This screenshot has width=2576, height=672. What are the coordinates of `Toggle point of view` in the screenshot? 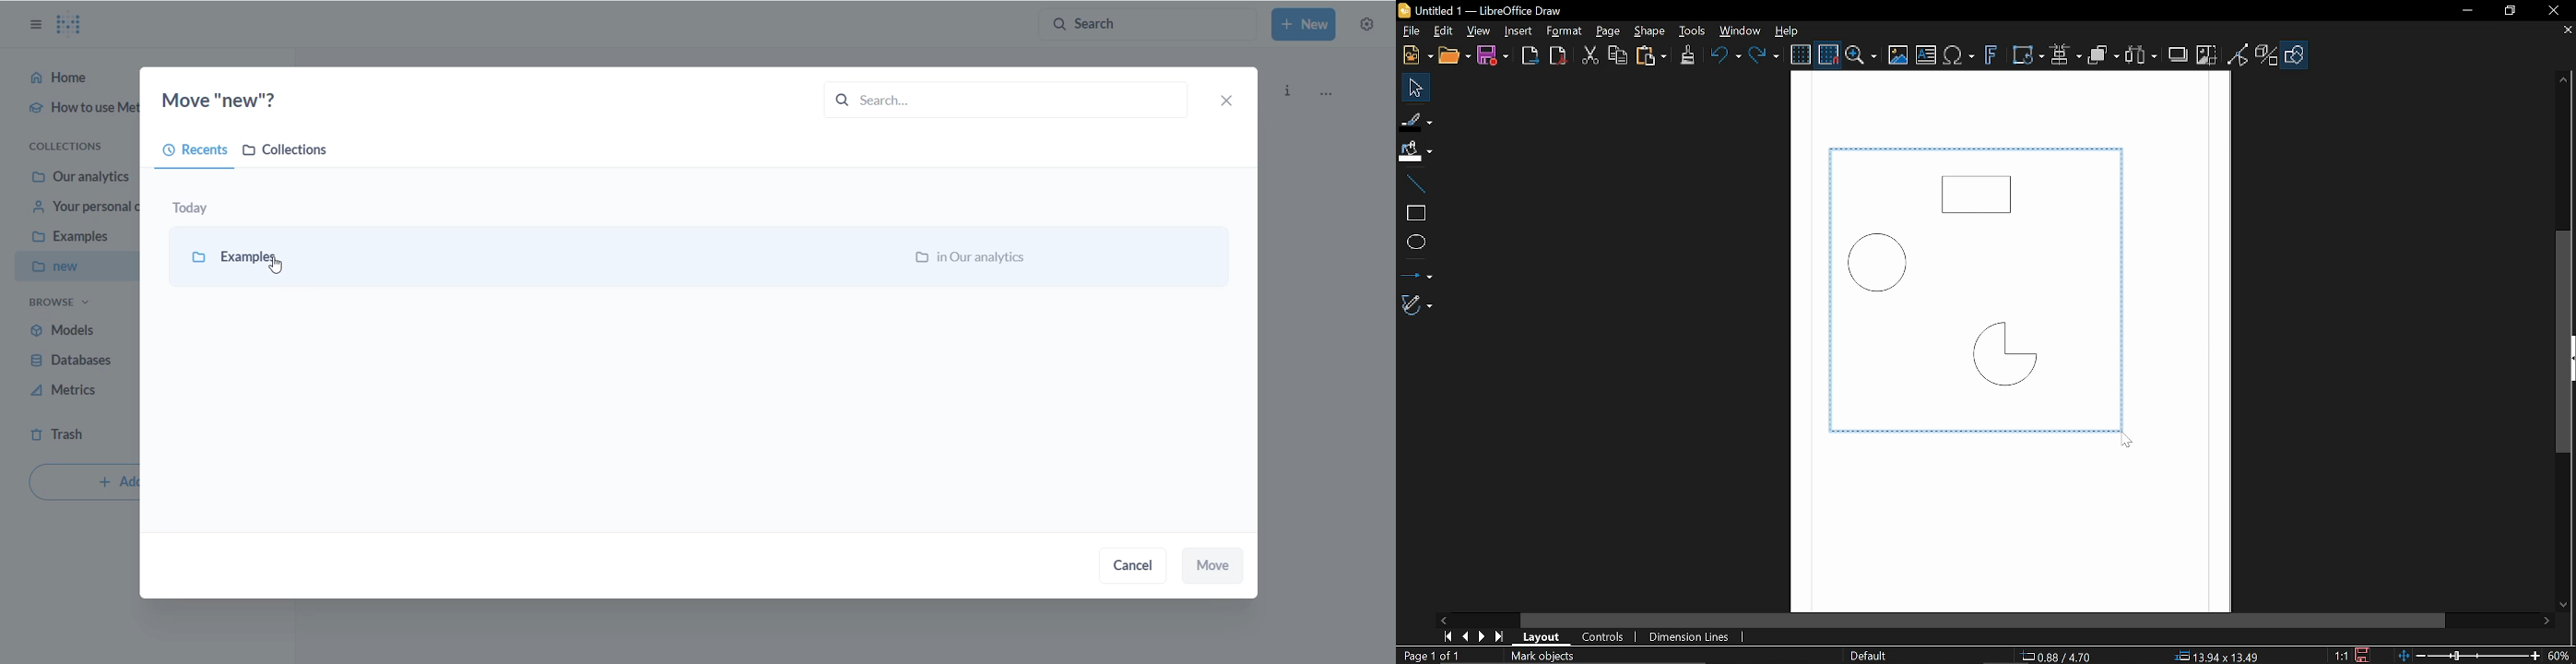 It's located at (2238, 54).